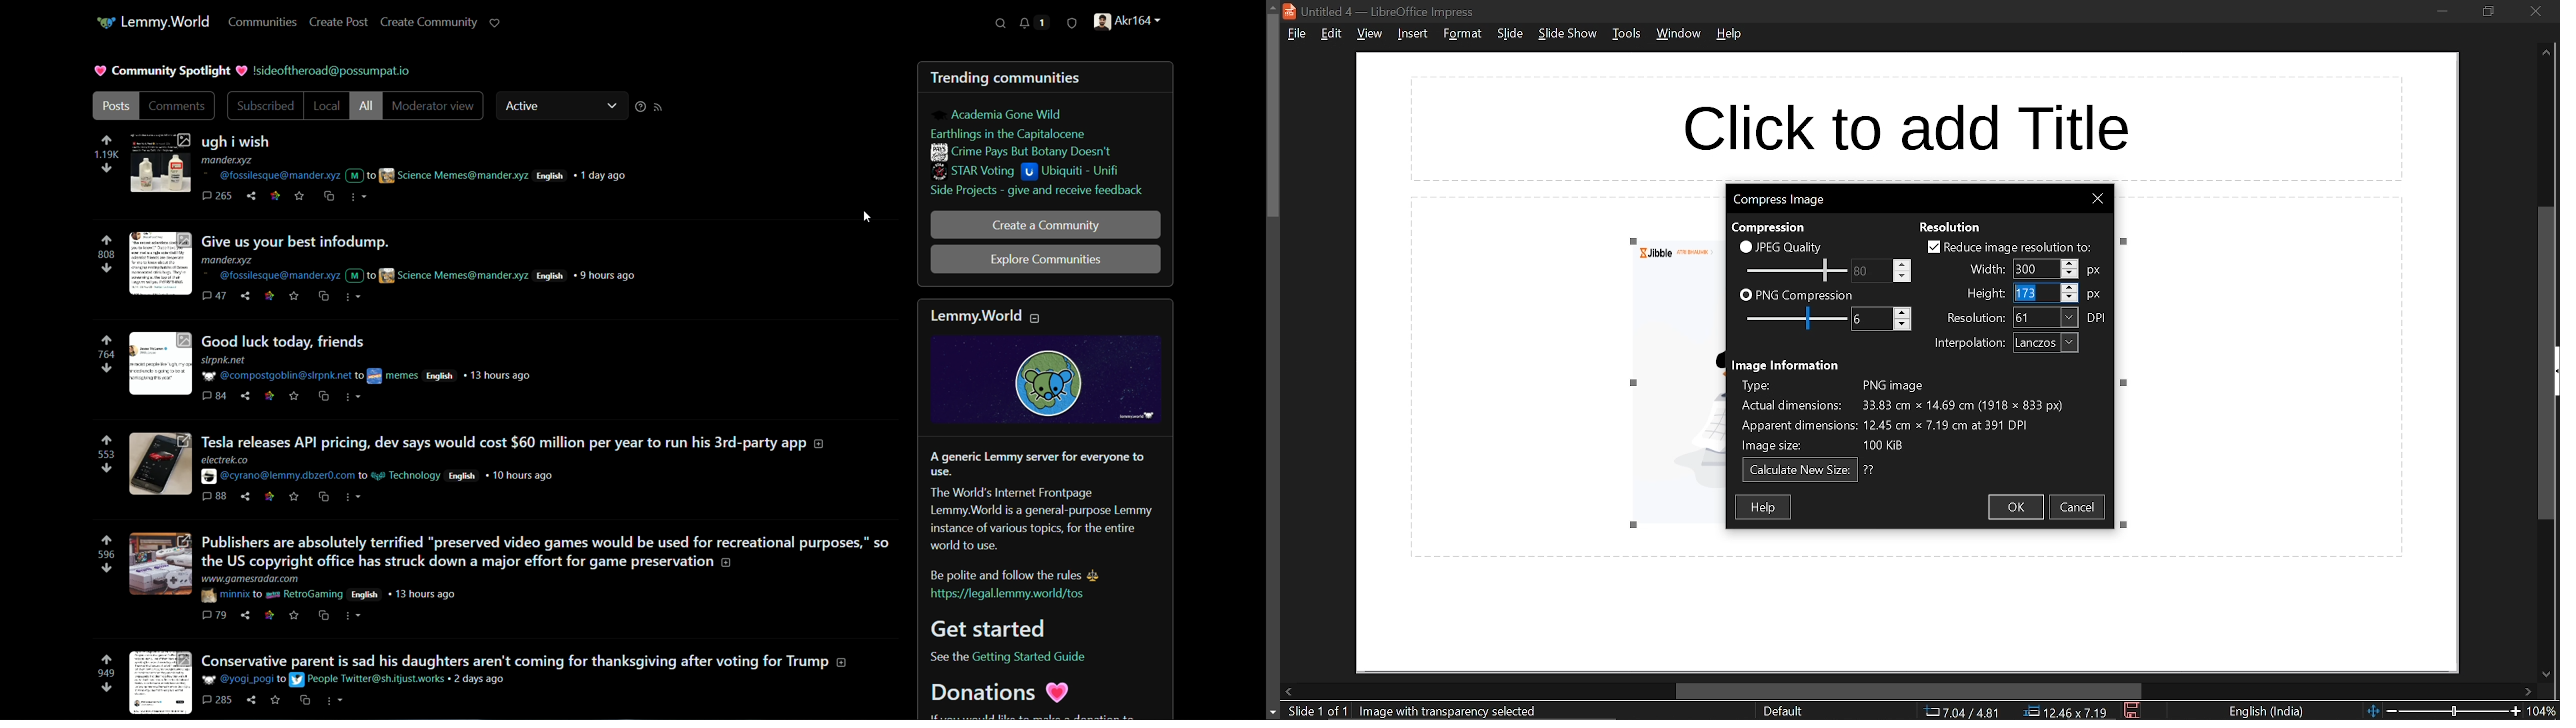 The image size is (2576, 728). Describe the element at coordinates (1730, 38) in the screenshot. I see `help` at that location.